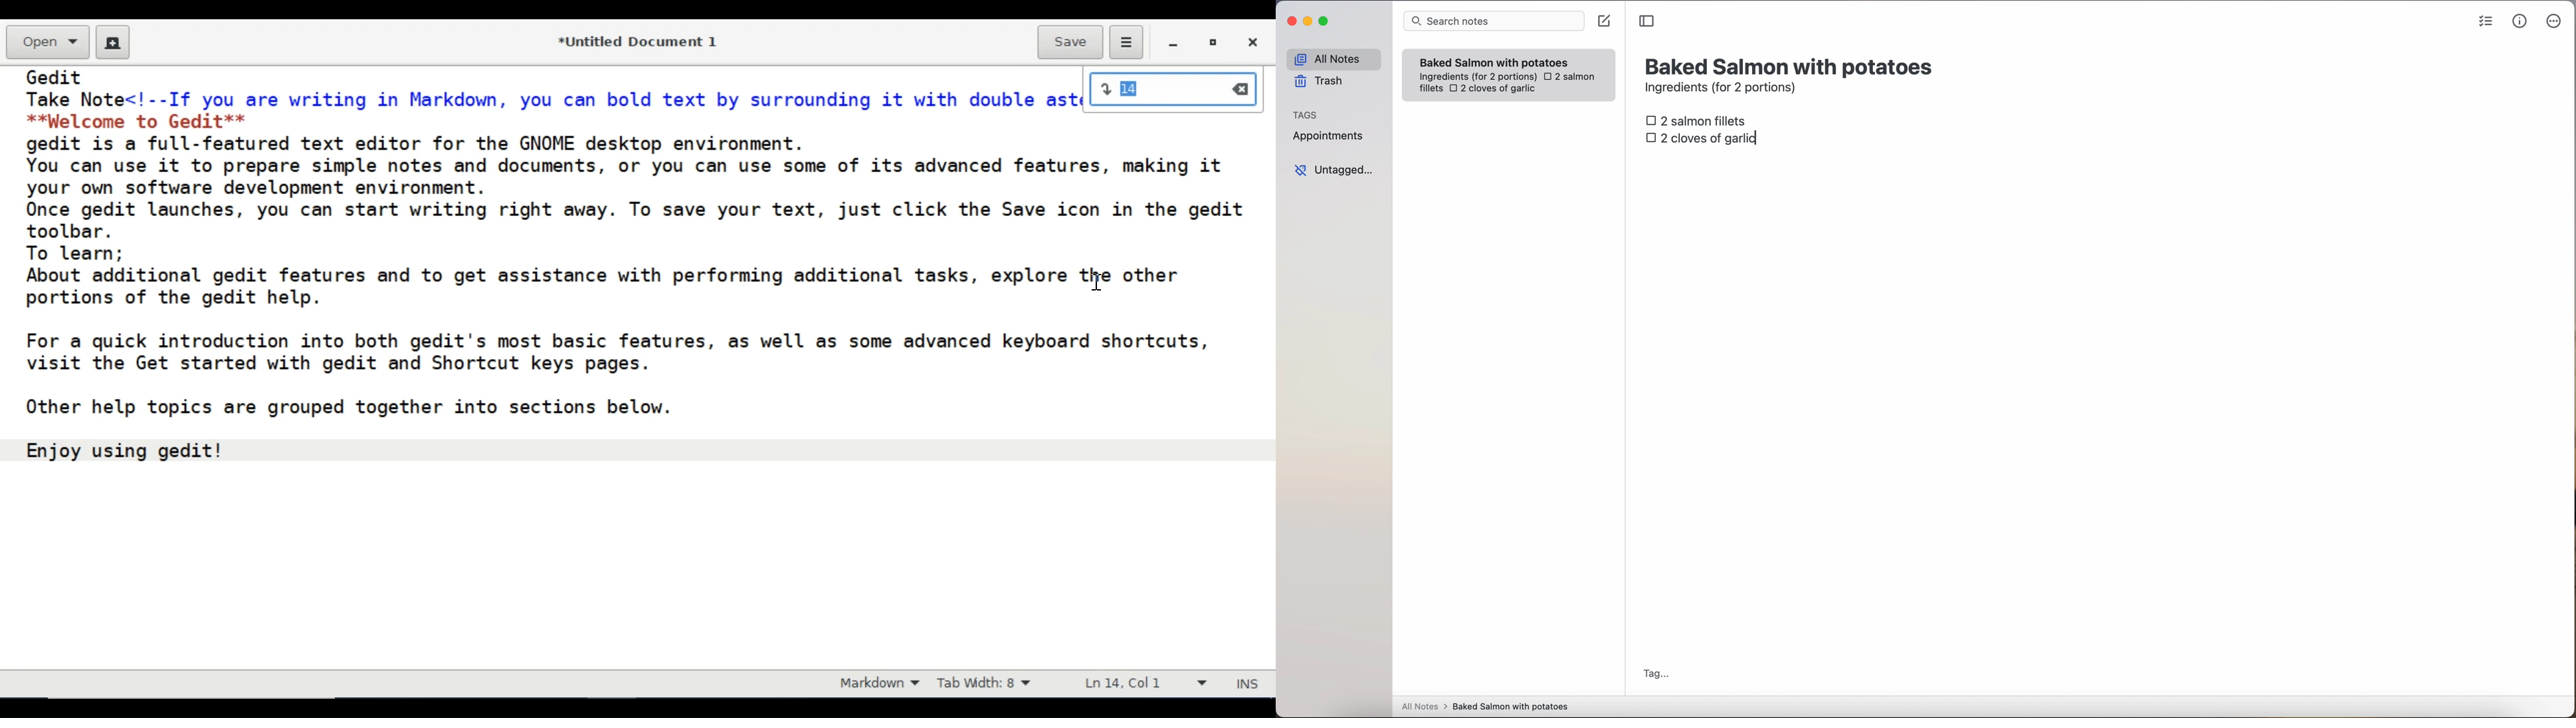 This screenshot has width=2576, height=728. Describe the element at coordinates (2486, 22) in the screenshot. I see `check list` at that location.